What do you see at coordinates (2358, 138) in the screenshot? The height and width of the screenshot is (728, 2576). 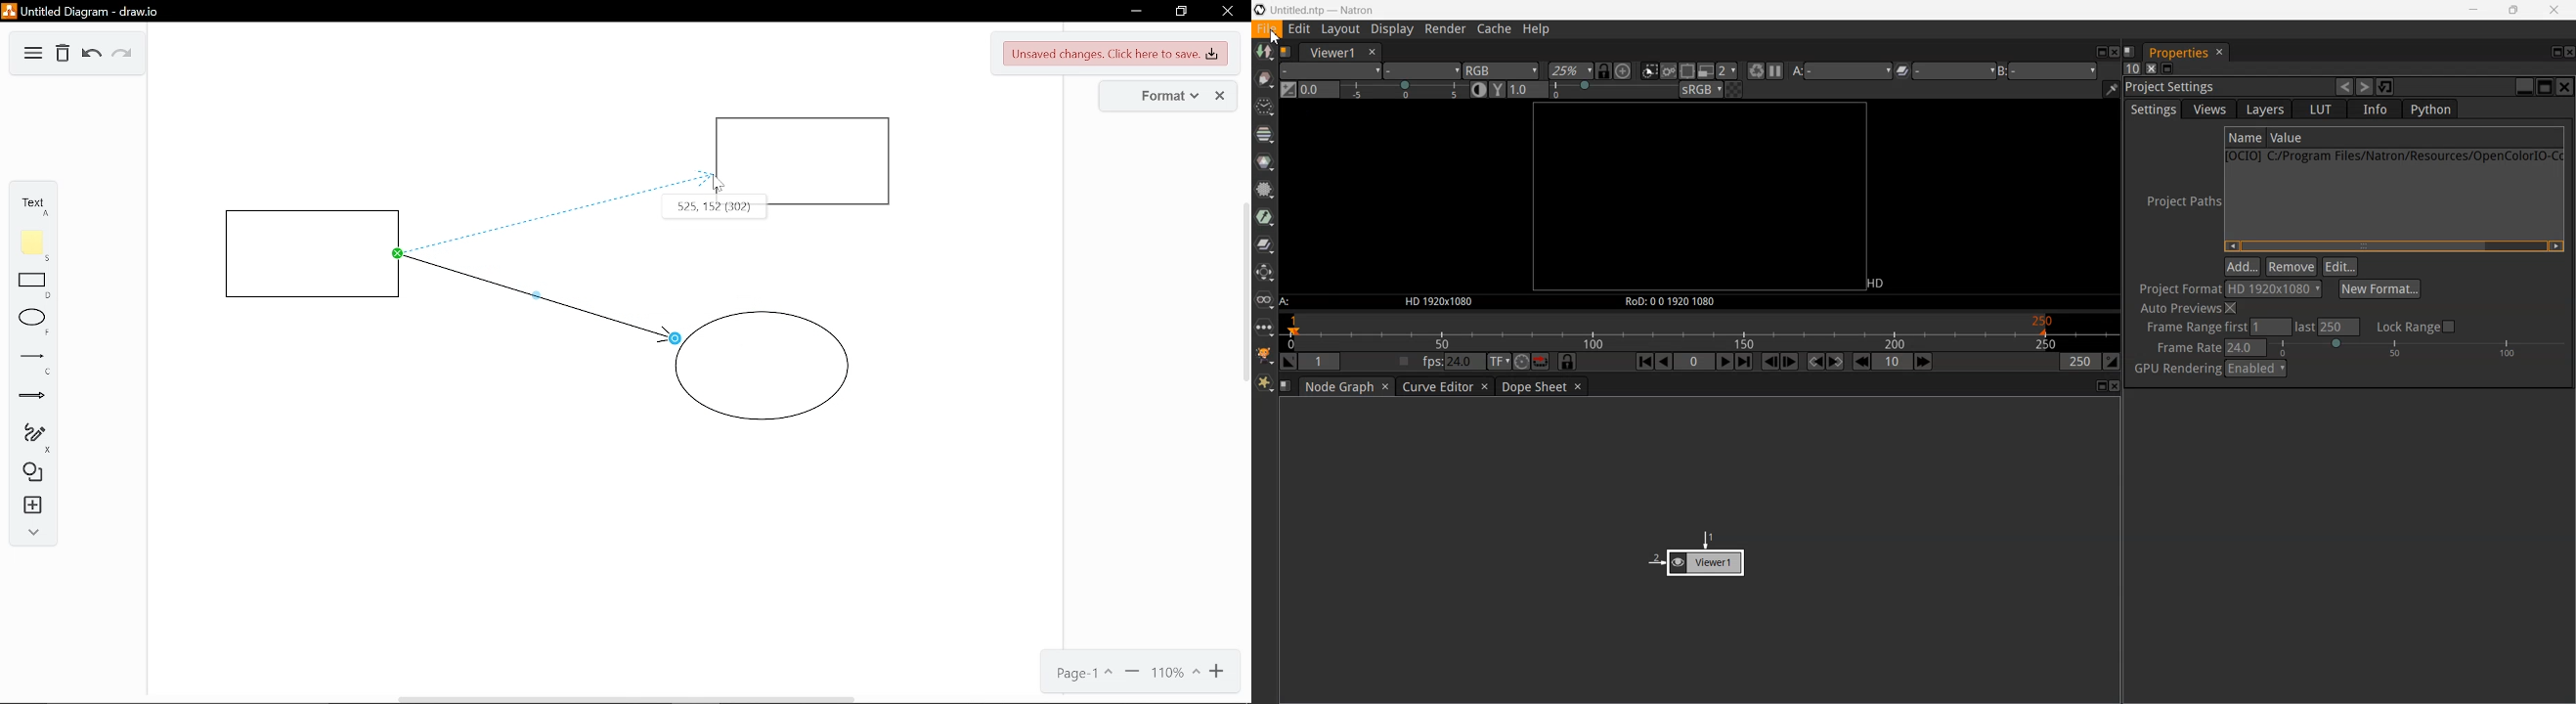 I see `Path value of file` at bounding box center [2358, 138].